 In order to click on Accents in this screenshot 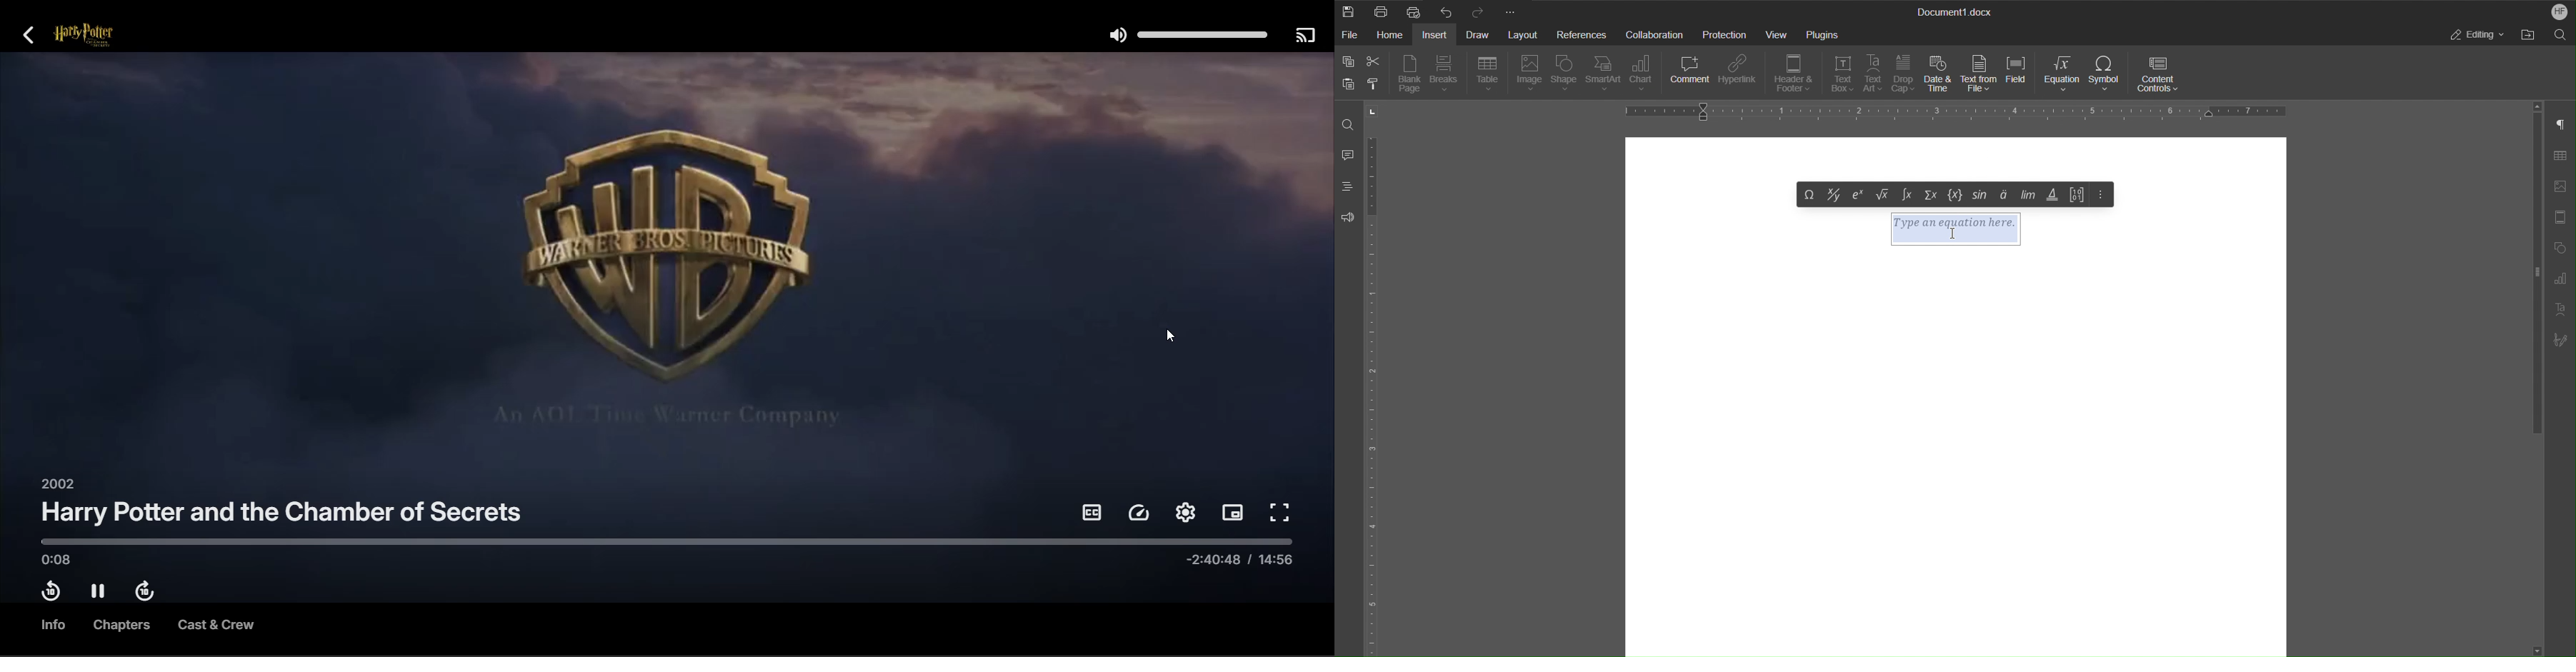, I will do `click(2004, 194)`.